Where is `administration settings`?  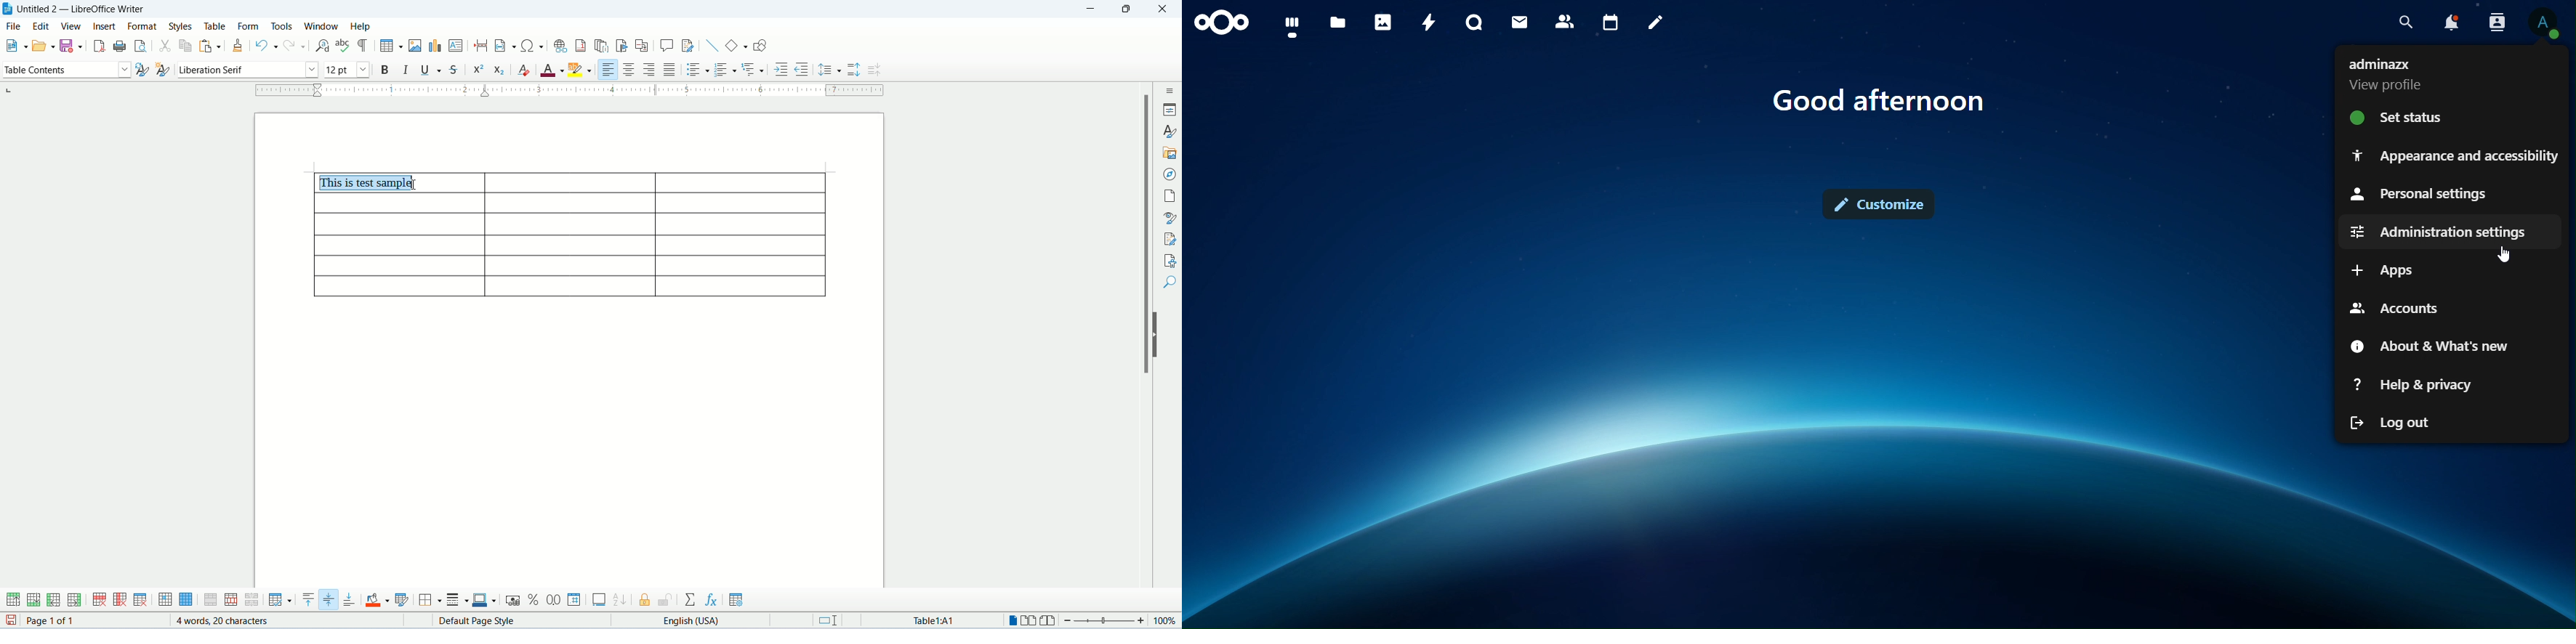
administration settings is located at coordinates (2437, 232).